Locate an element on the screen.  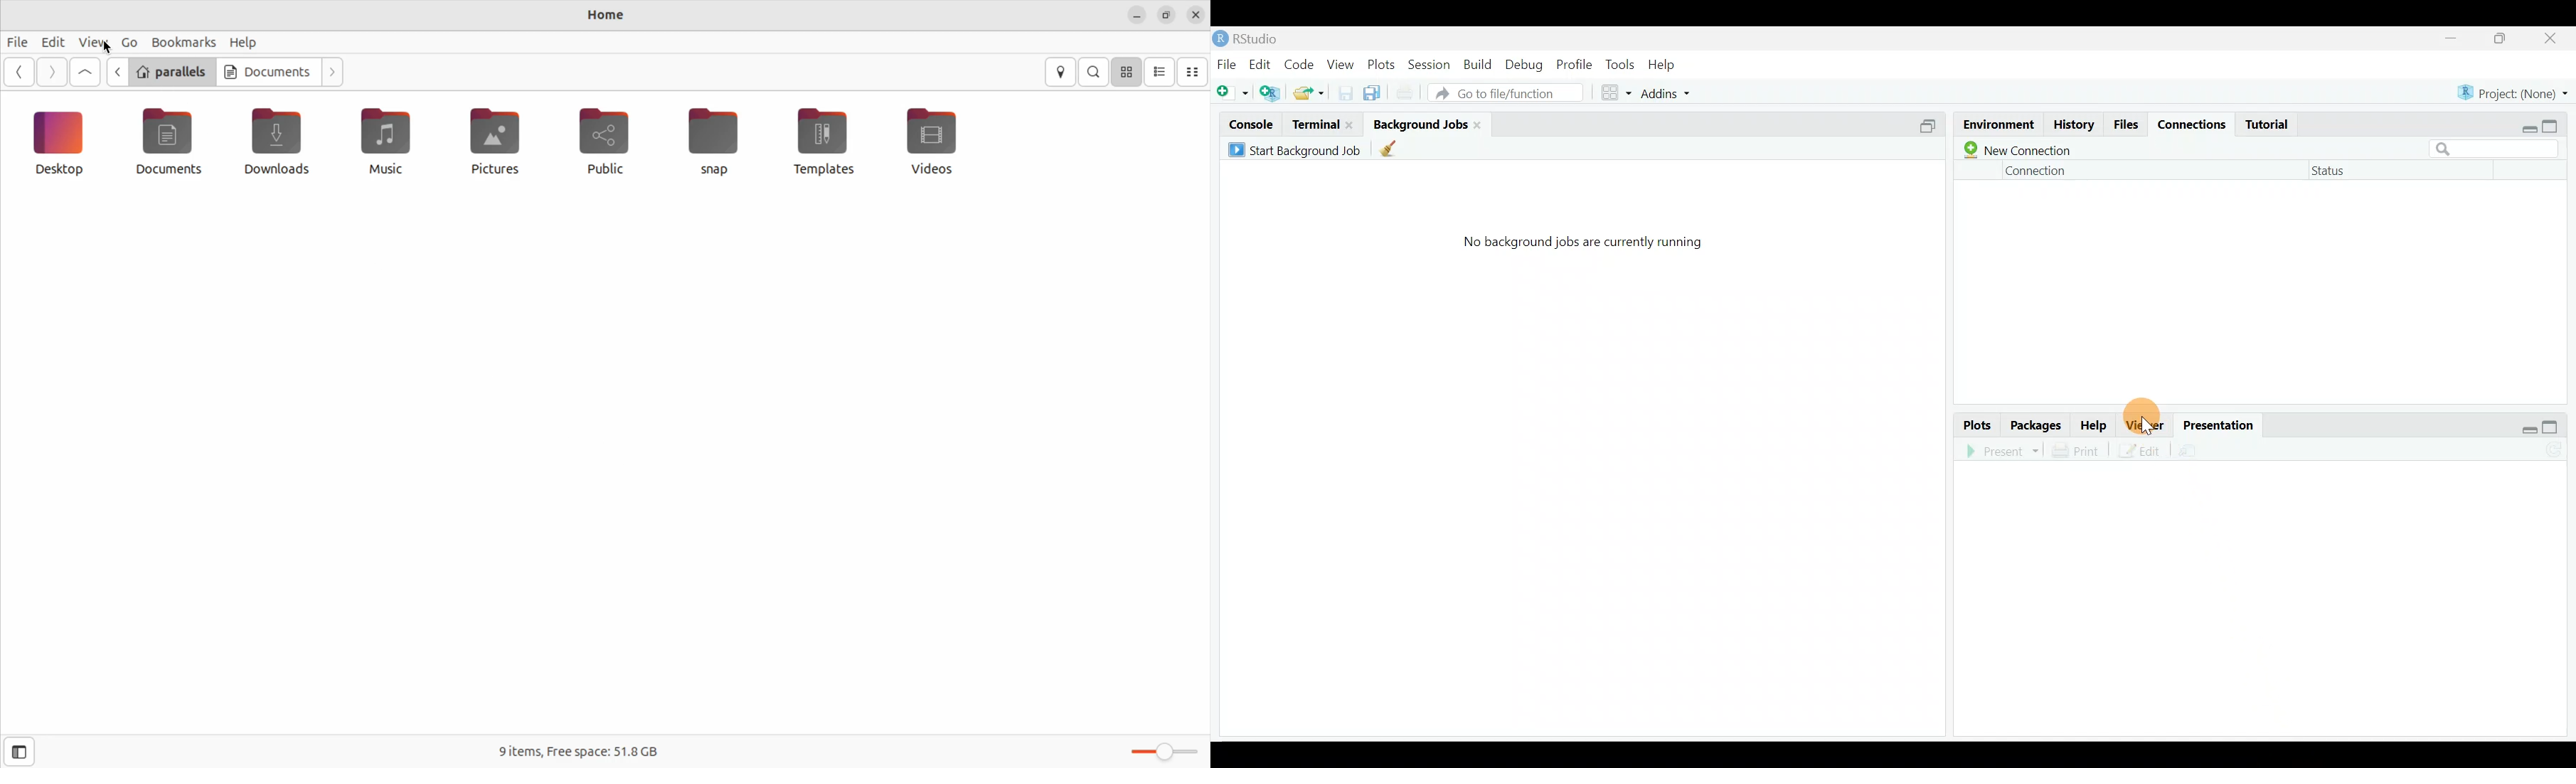
Go to file/function is located at coordinates (1504, 92).